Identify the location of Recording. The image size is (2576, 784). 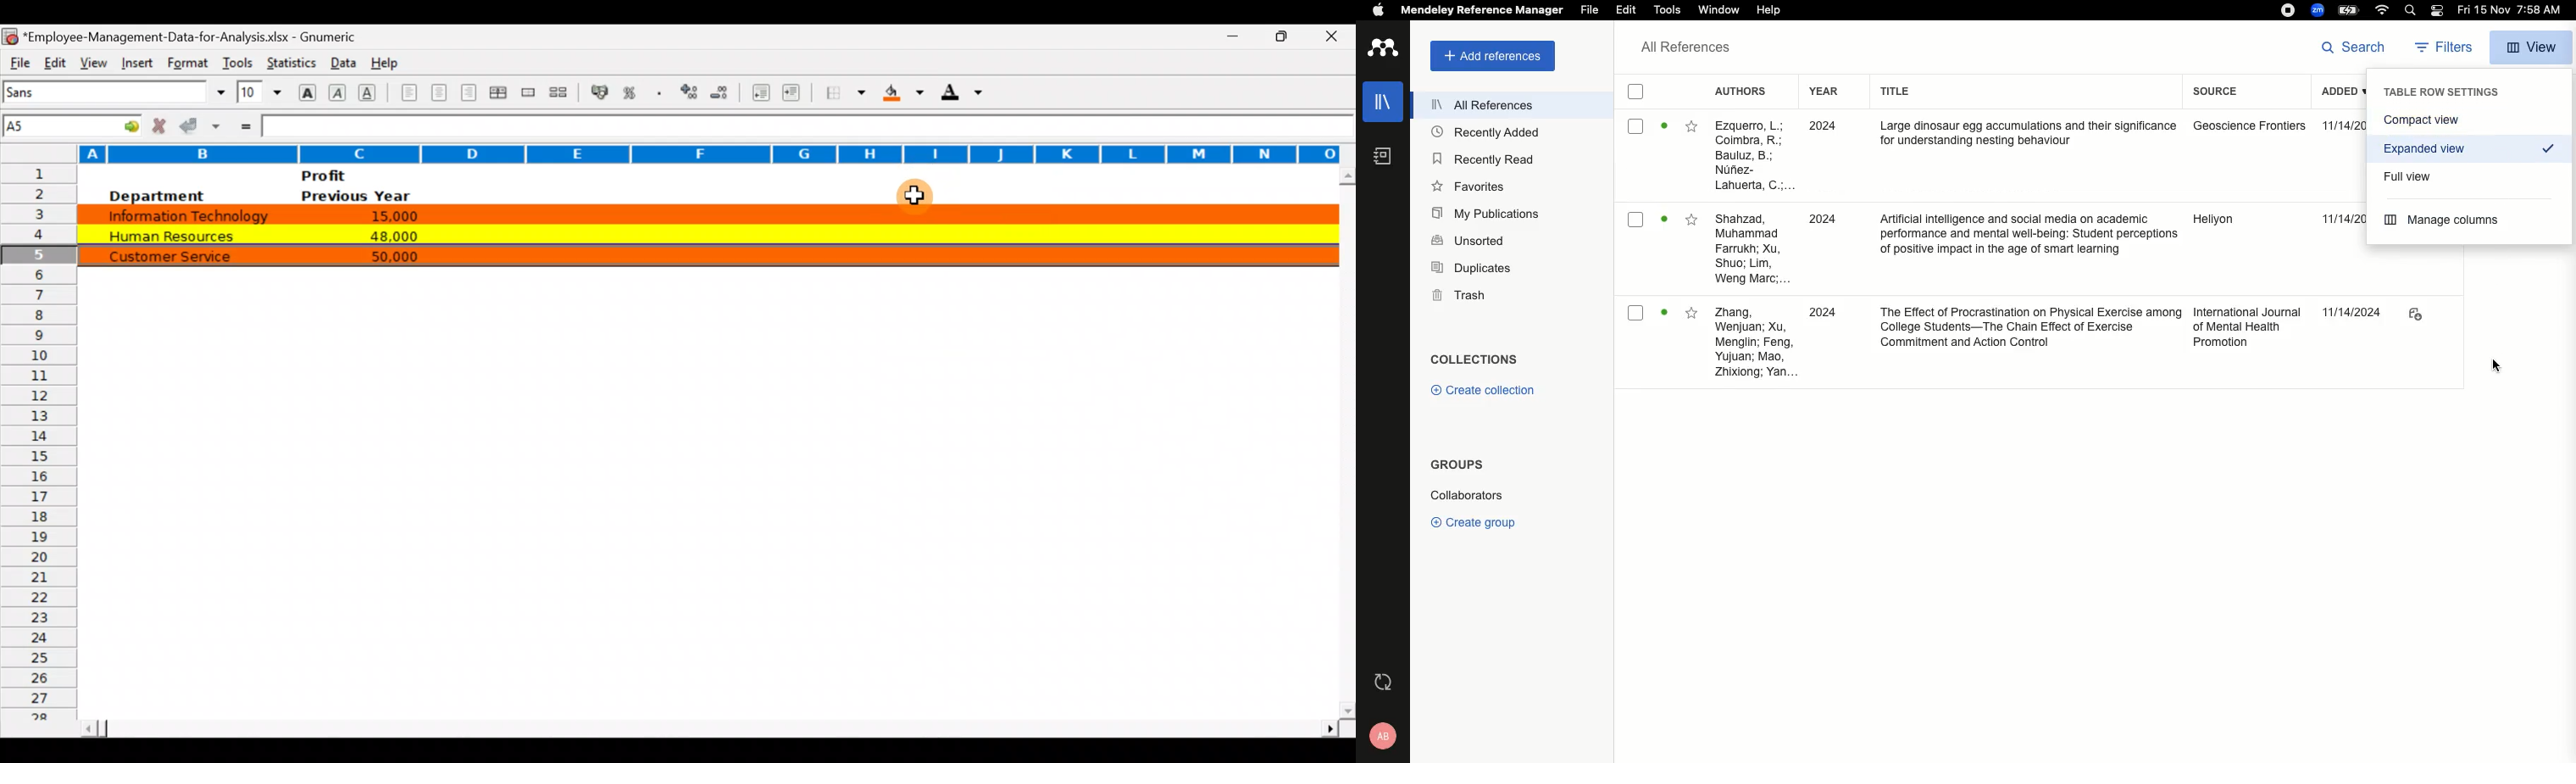
(2287, 10).